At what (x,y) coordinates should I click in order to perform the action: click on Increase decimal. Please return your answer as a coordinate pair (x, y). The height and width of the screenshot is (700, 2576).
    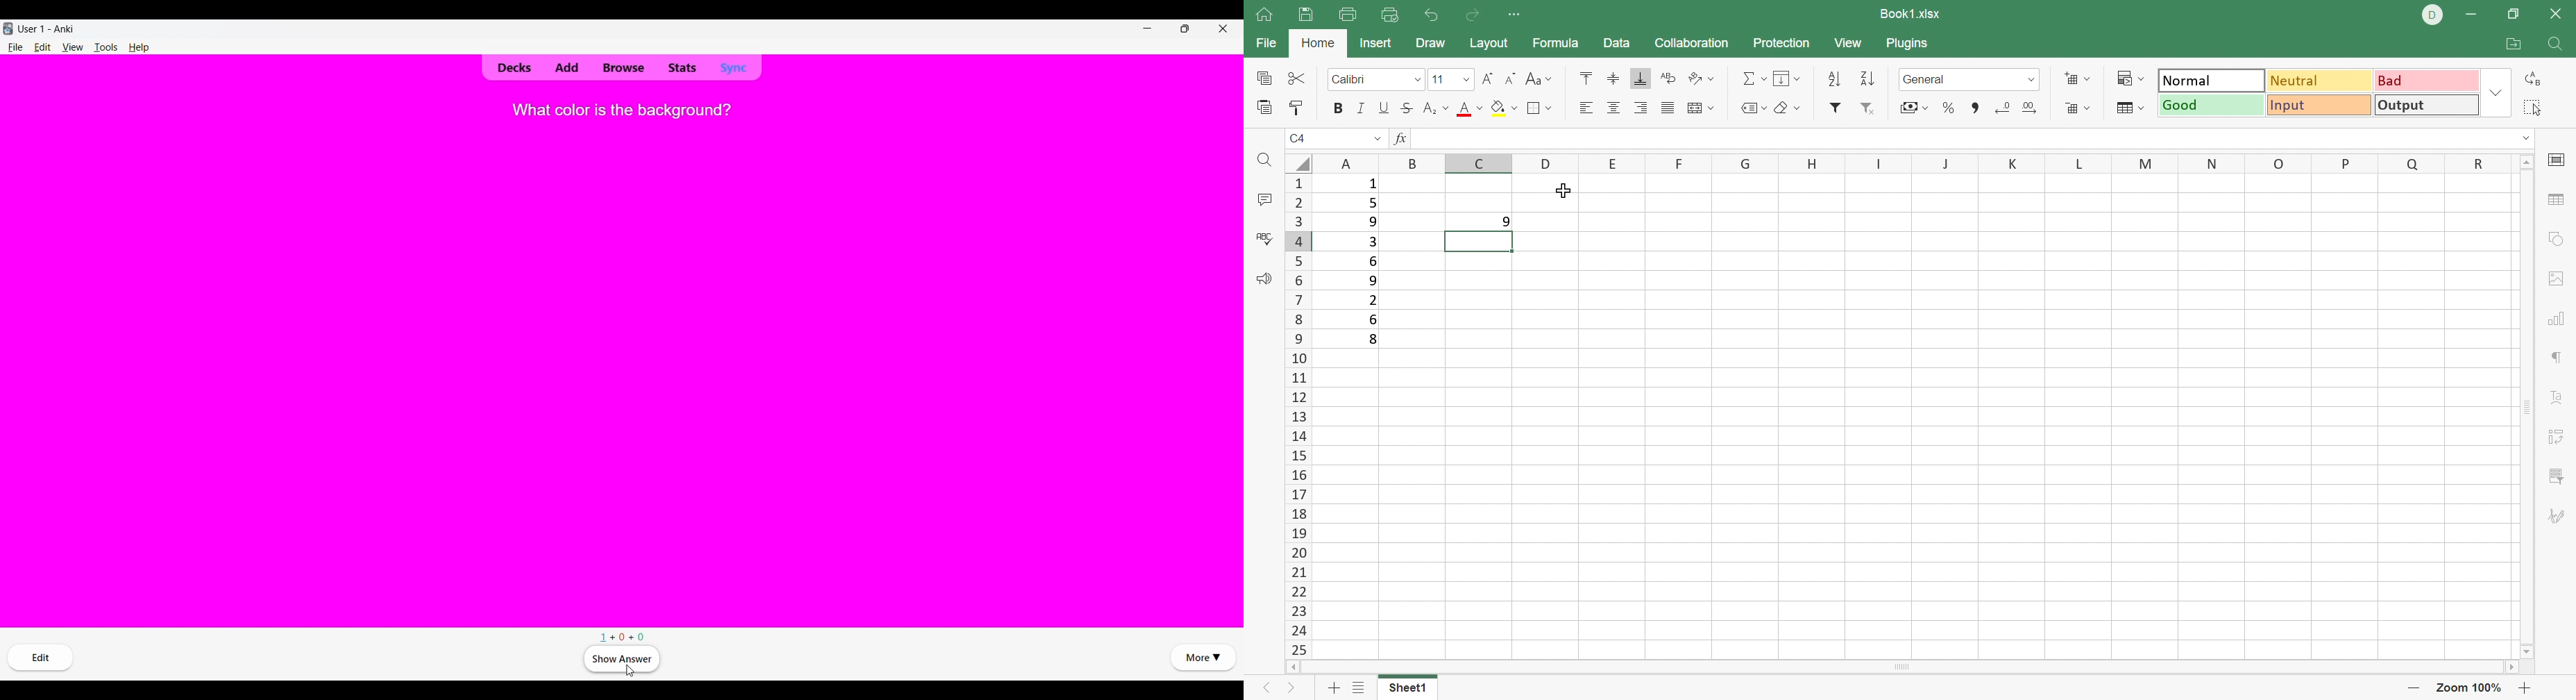
    Looking at the image, I should click on (2035, 108).